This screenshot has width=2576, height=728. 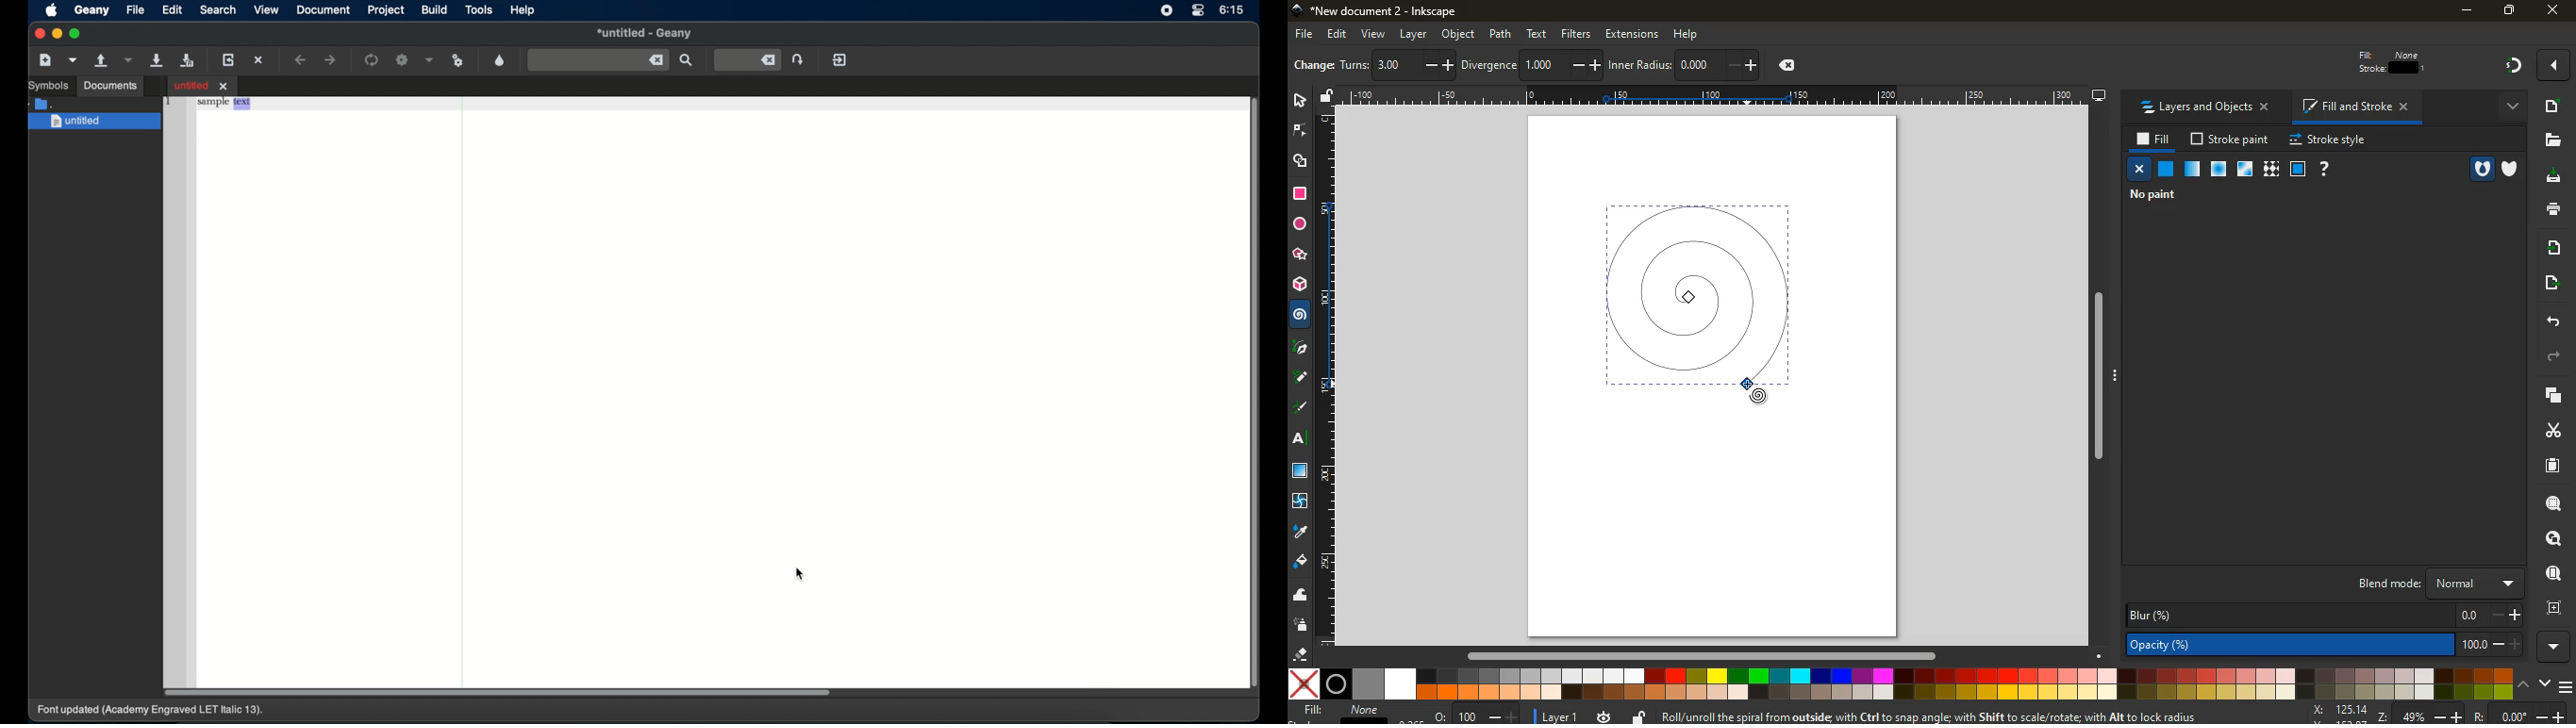 I want to click on frame, so click(x=2552, y=610).